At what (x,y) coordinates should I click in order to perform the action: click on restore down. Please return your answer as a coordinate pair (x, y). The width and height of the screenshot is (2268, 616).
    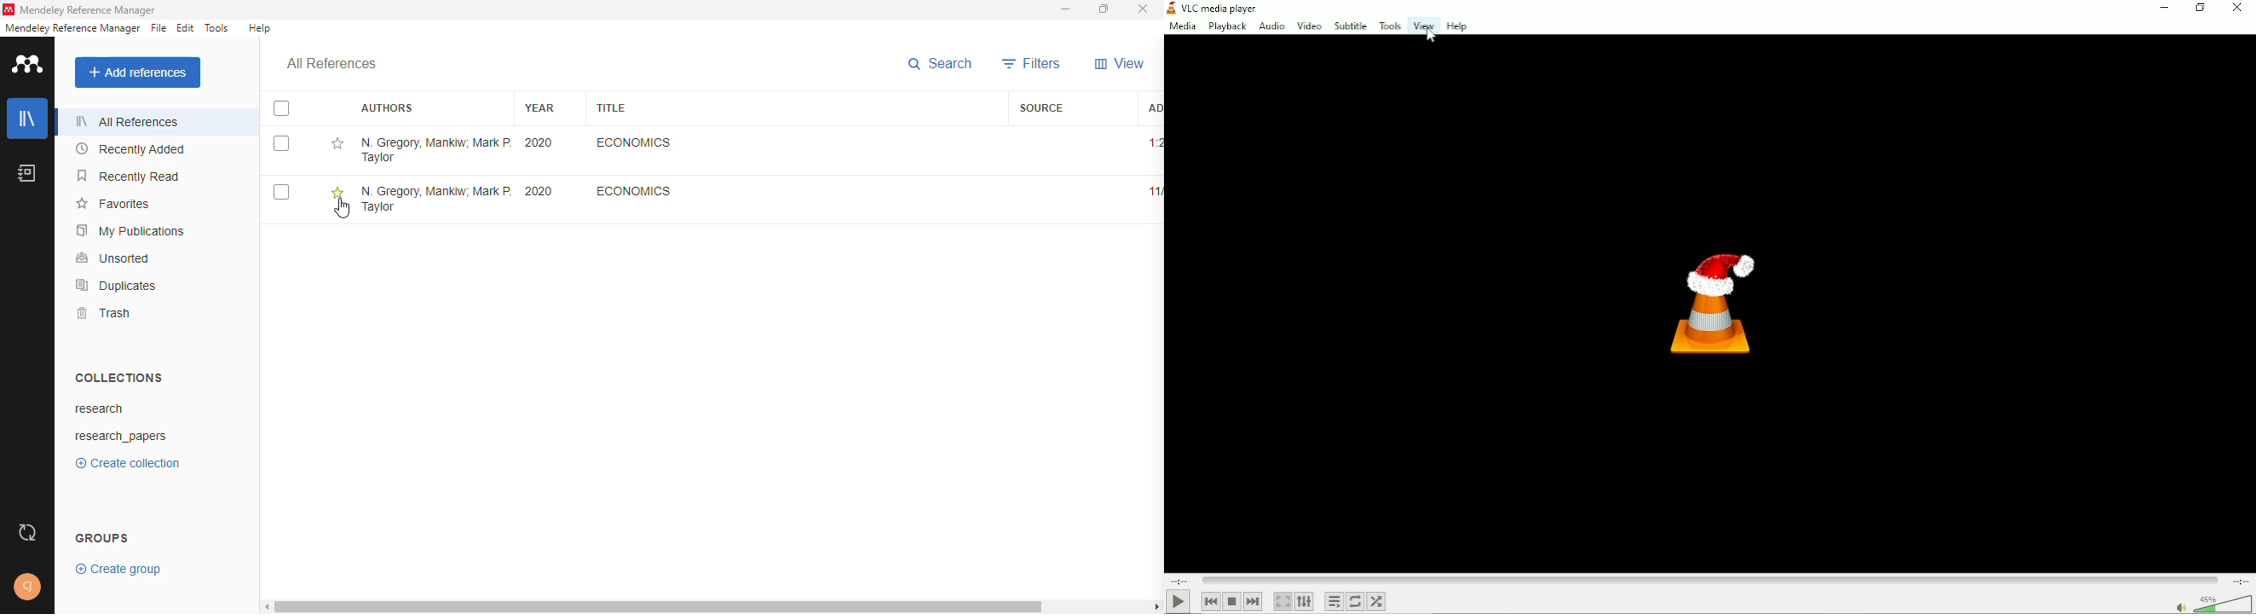
    Looking at the image, I should click on (2200, 9).